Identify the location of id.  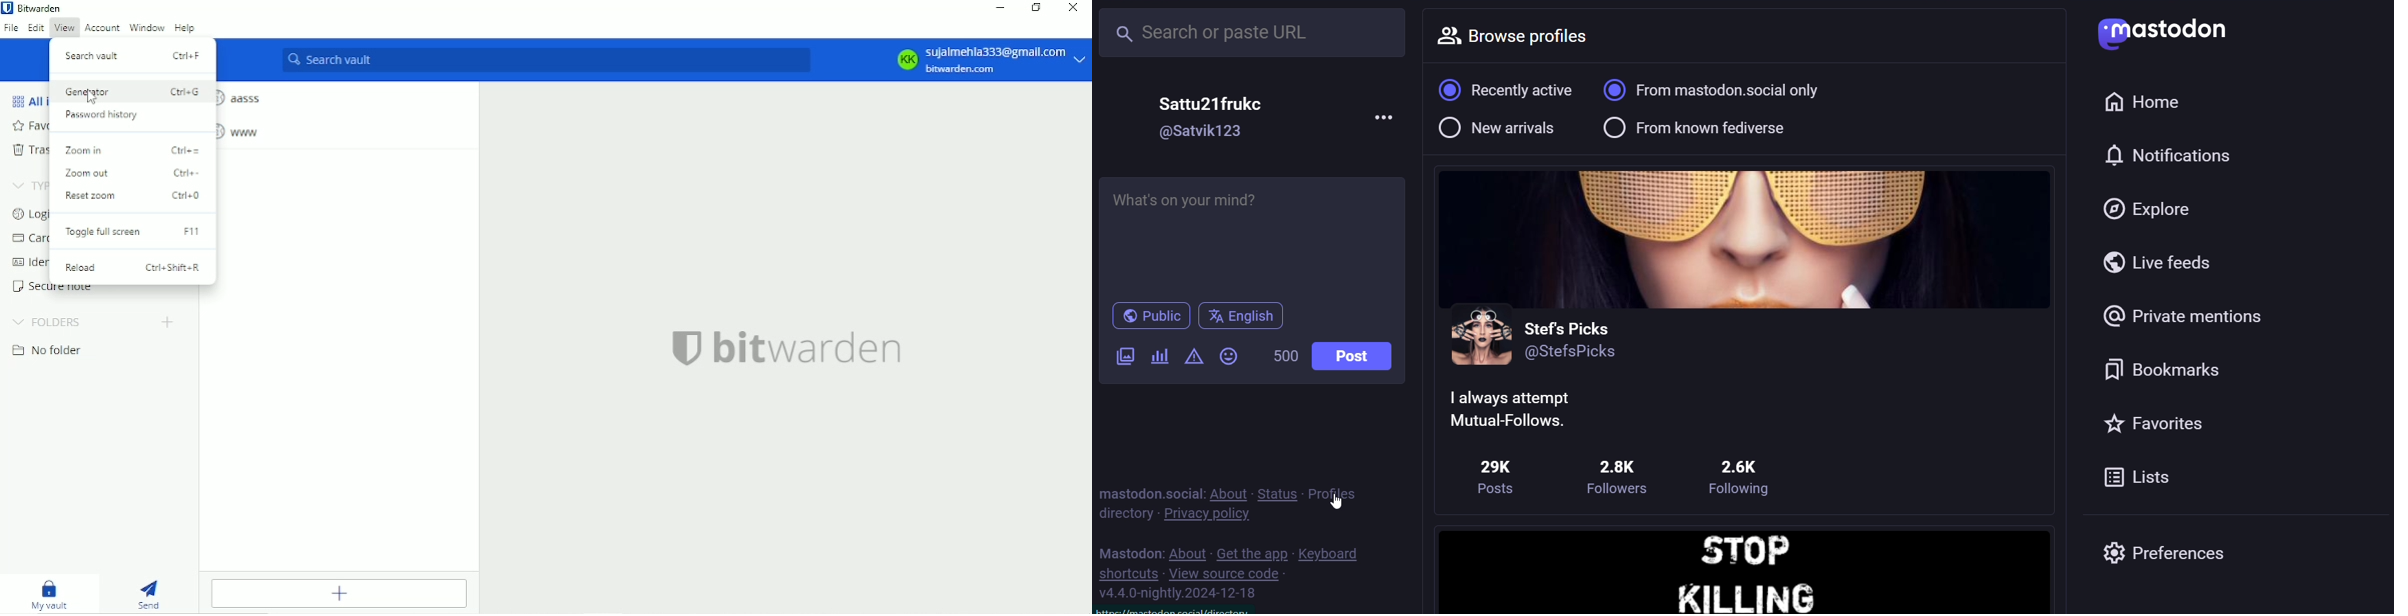
(1571, 355).